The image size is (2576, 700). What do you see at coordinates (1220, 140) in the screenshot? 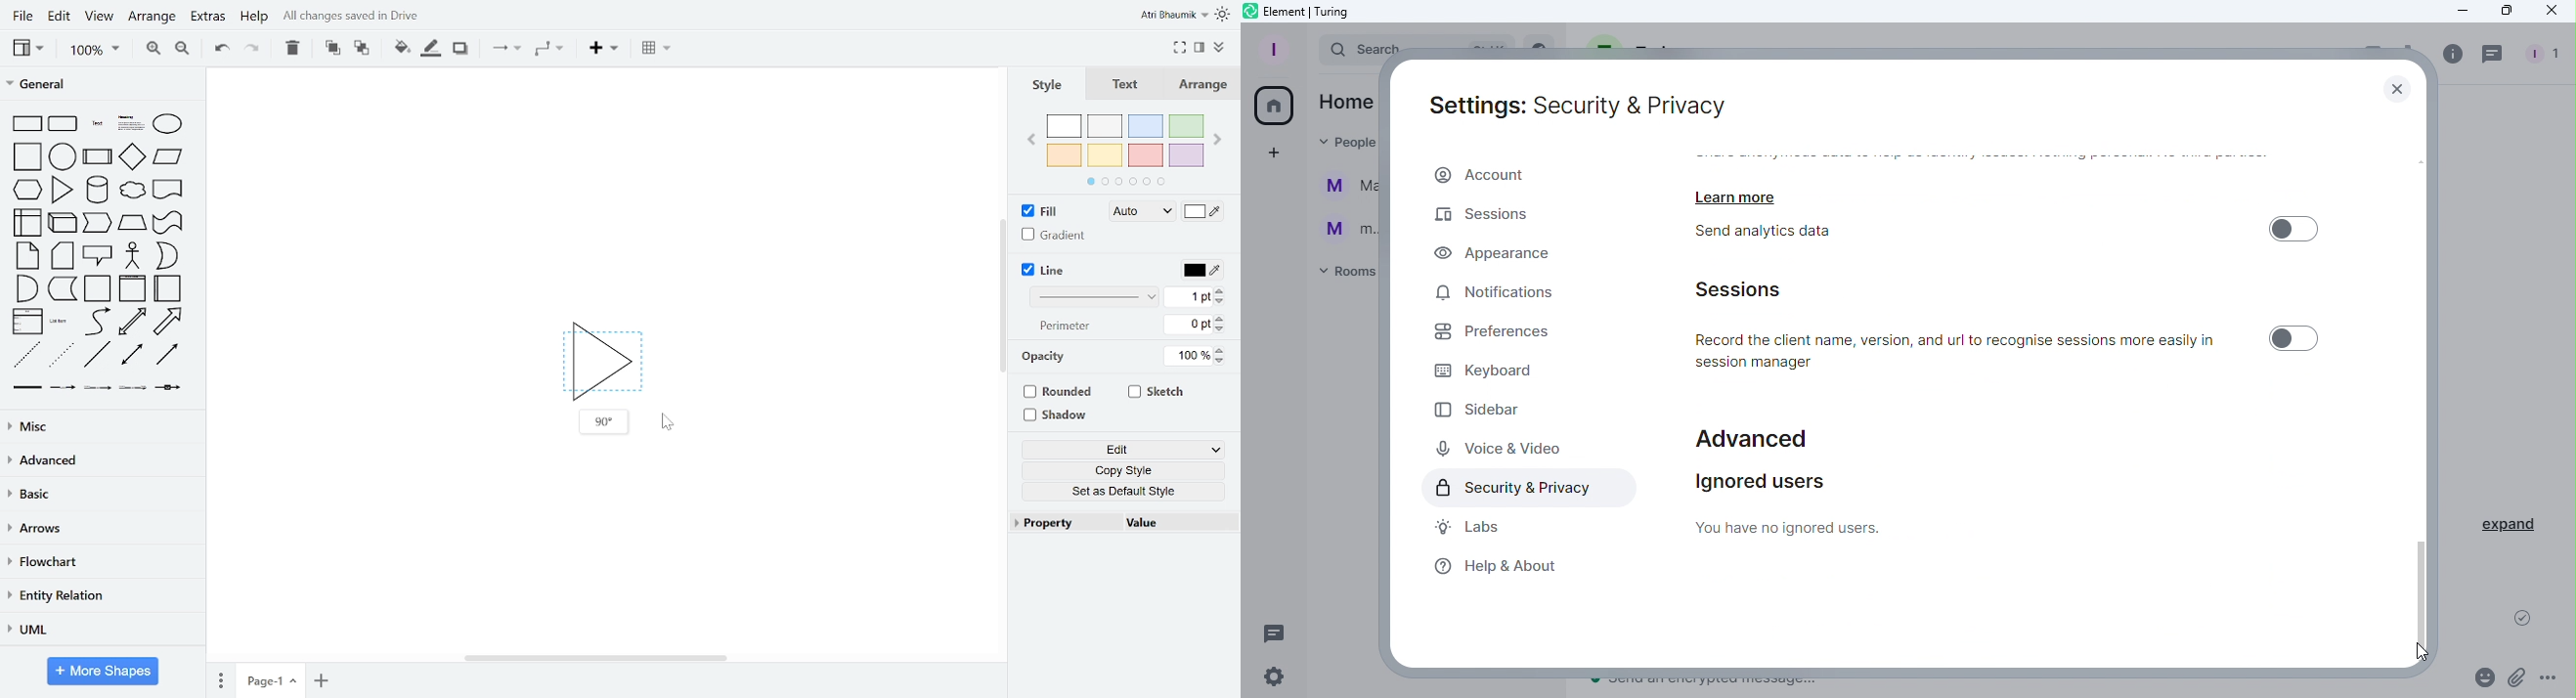
I see `next` at bounding box center [1220, 140].